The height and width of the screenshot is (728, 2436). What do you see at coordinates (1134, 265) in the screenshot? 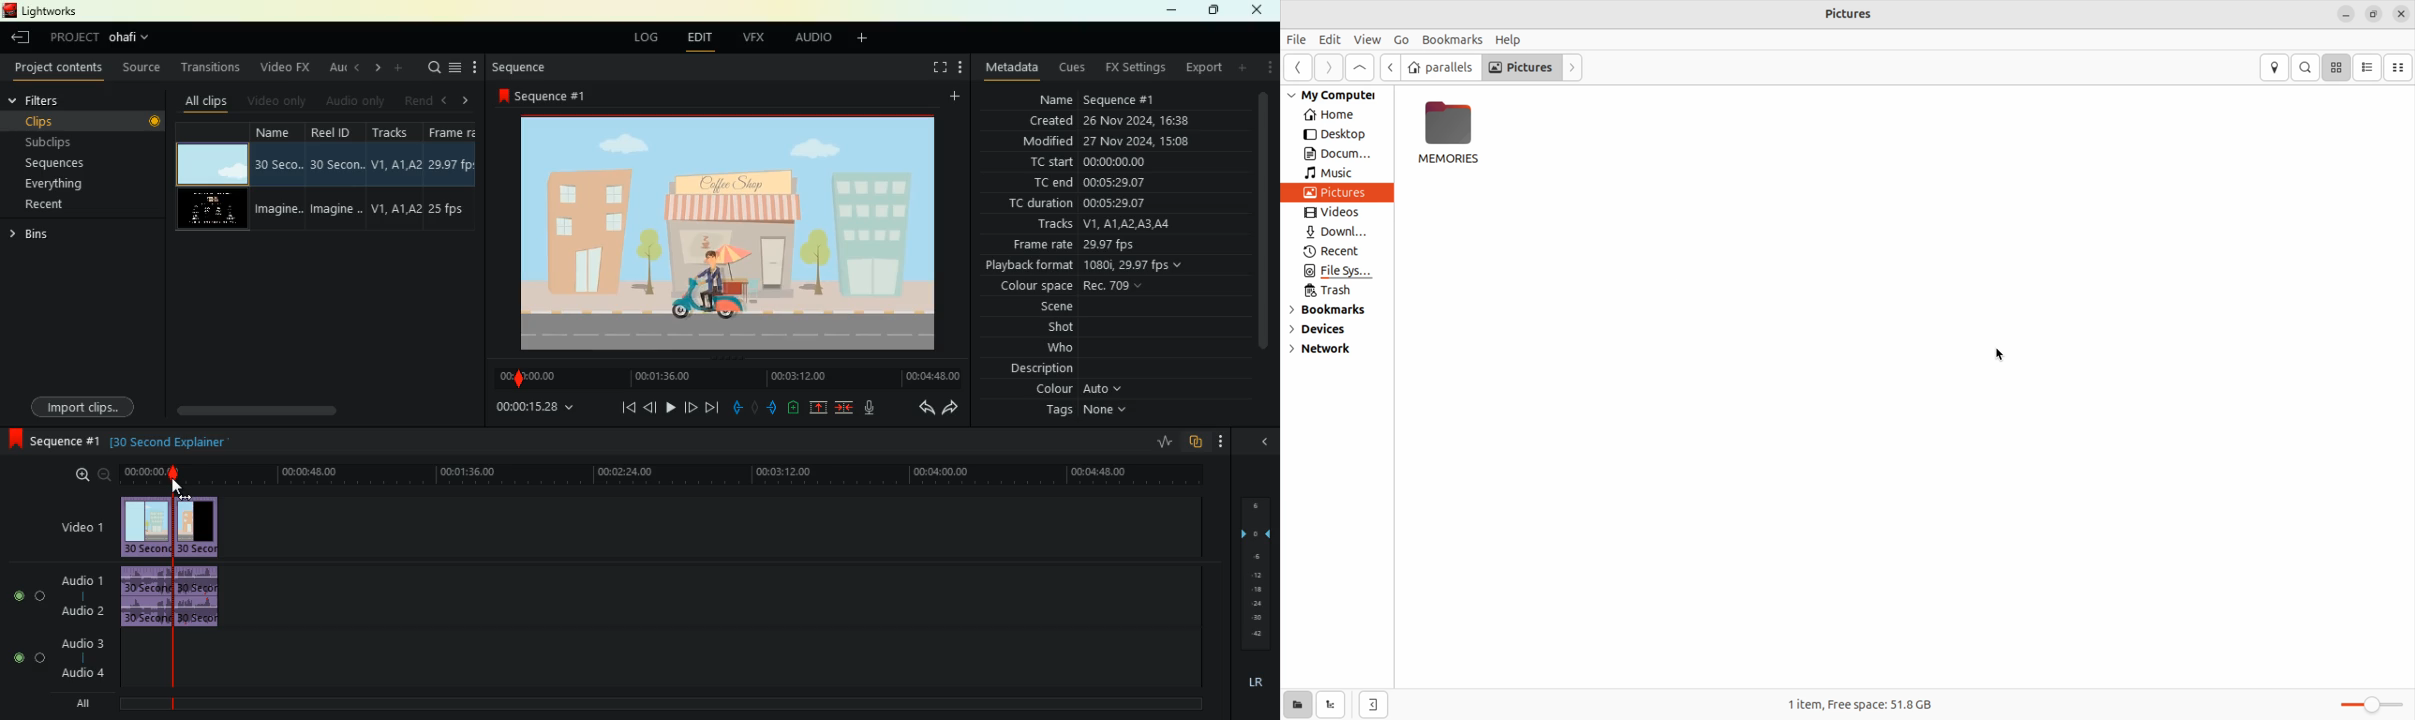
I see `1080i, 29.97 fps v` at bounding box center [1134, 265].